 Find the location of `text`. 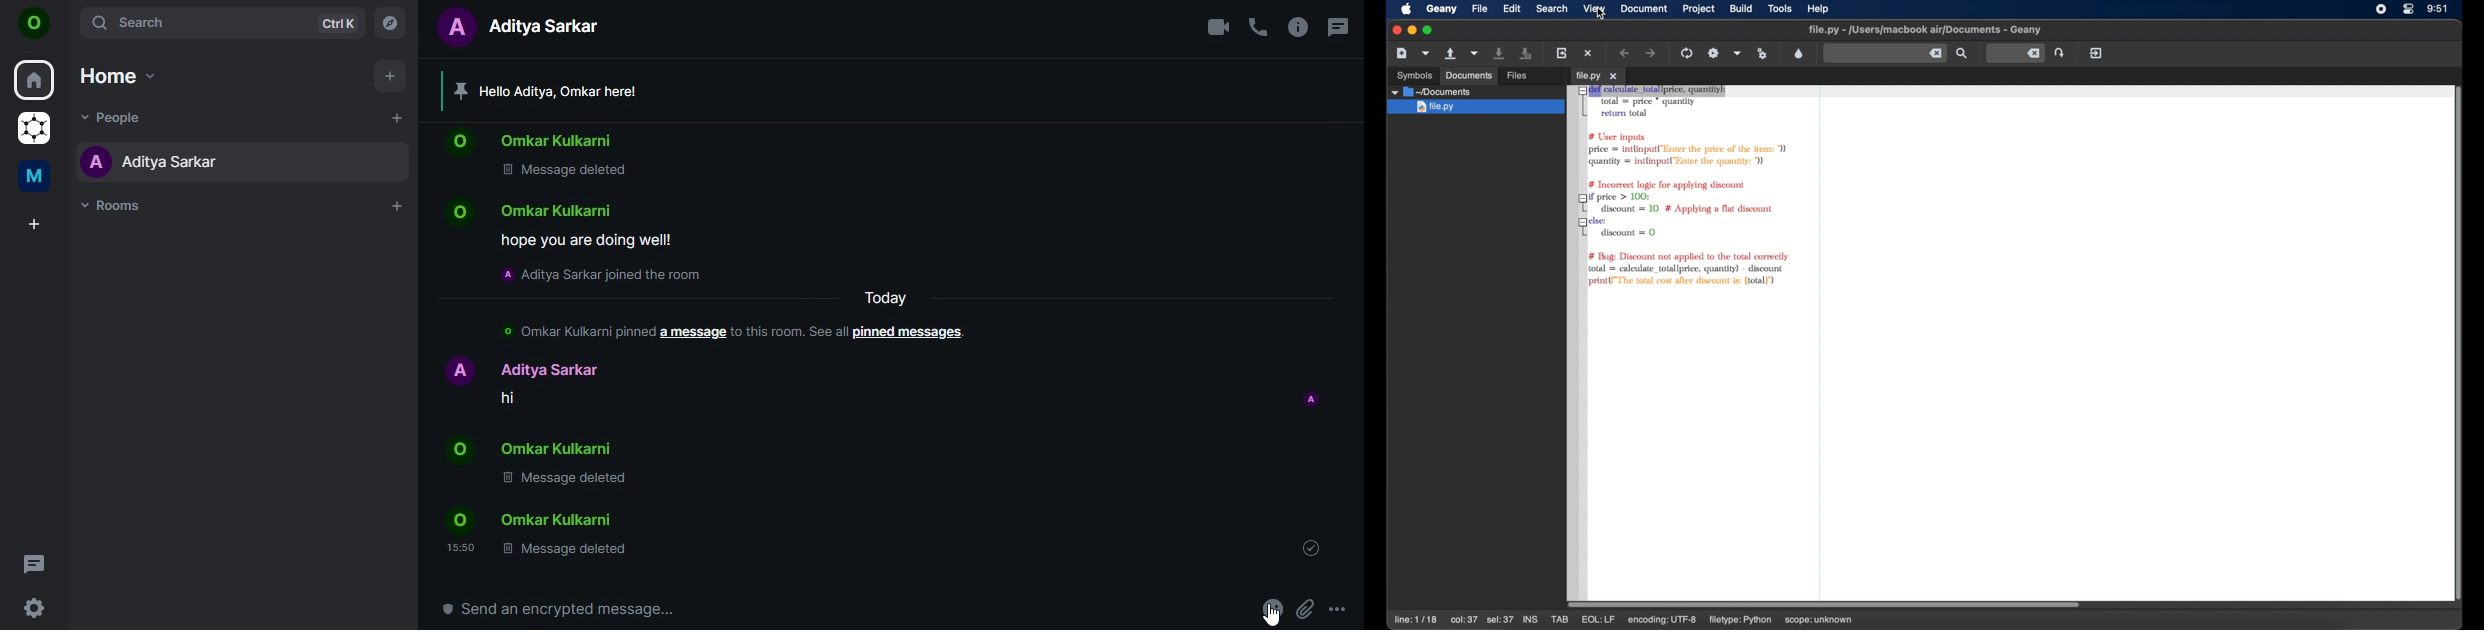

text is located at coordinates (524, 28).